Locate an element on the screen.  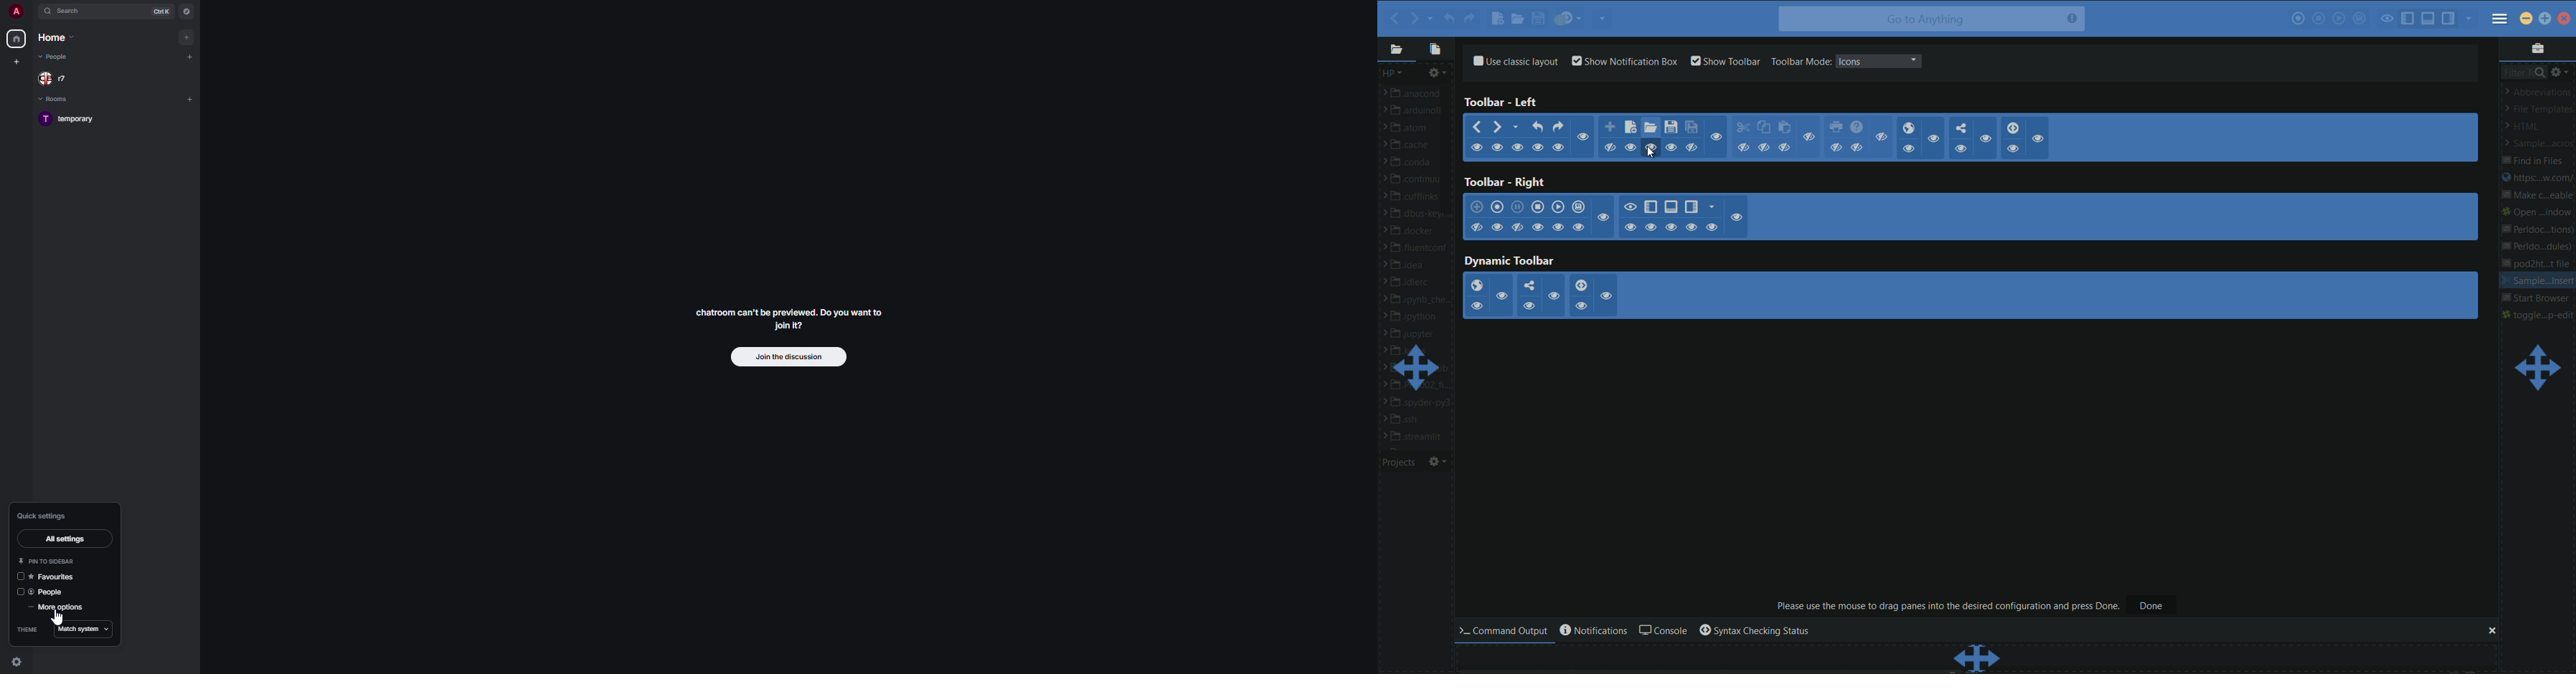
redo is located at coordinates (1560, 126).